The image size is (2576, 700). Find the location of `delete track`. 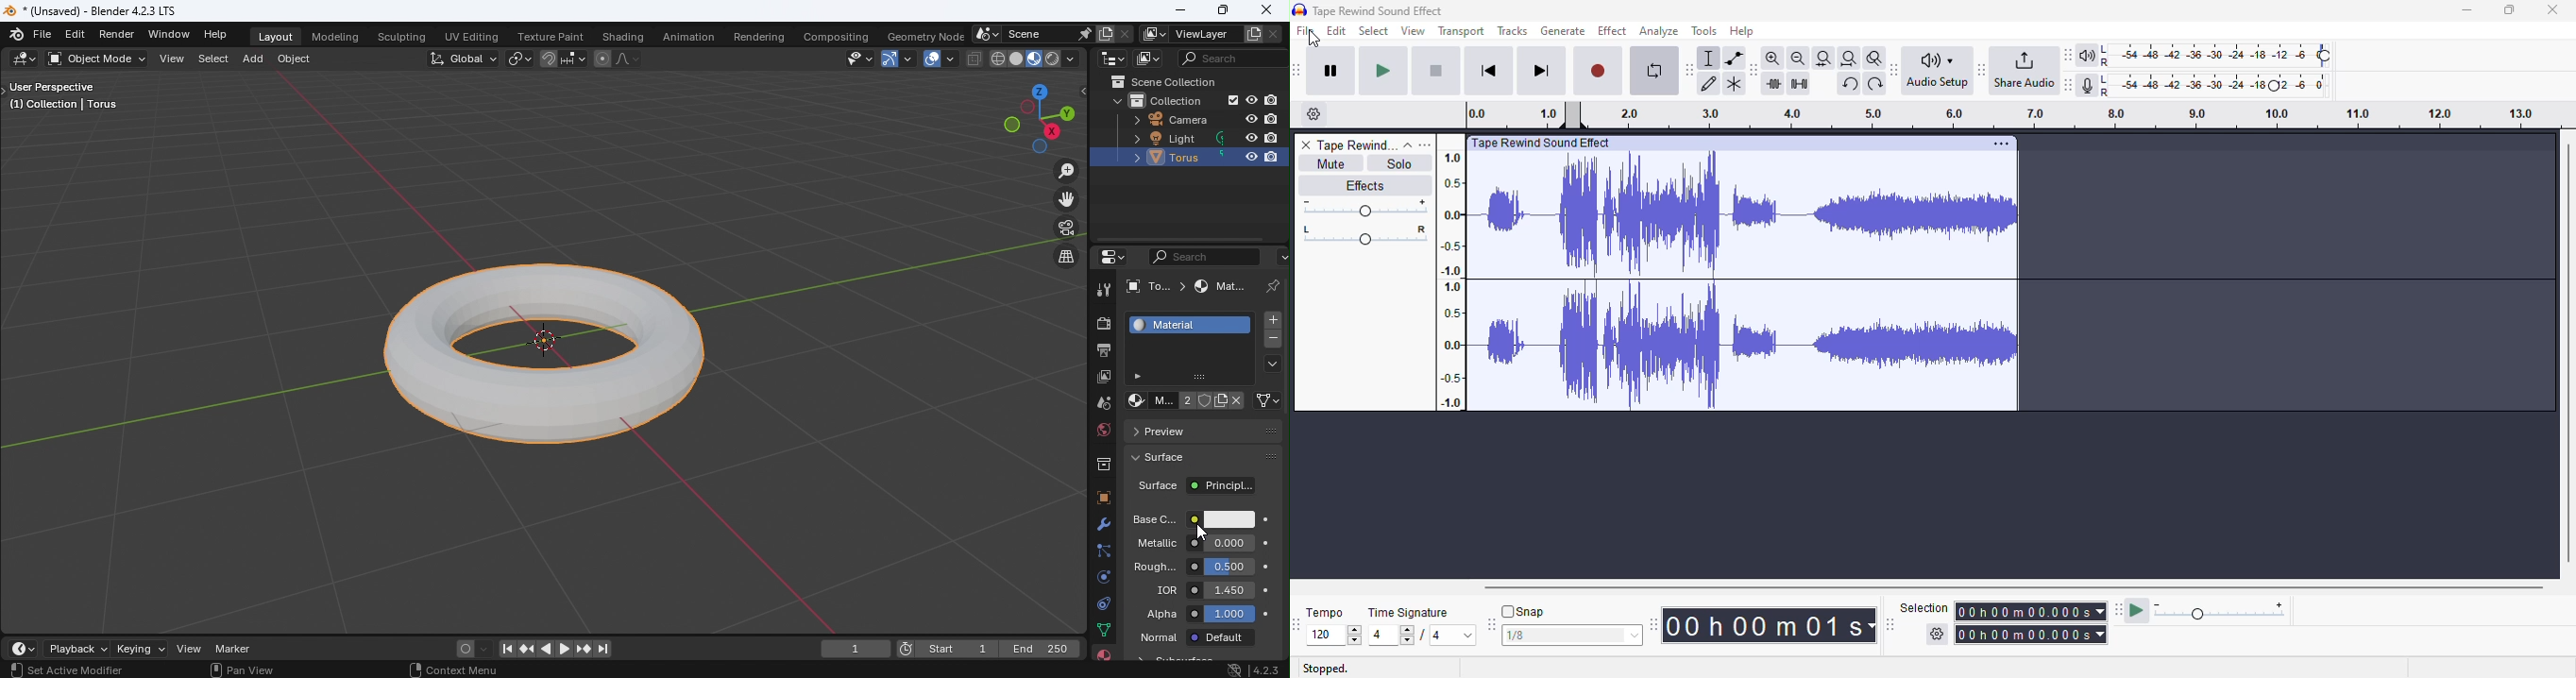

delete track is located at coordinates (1304, 145).